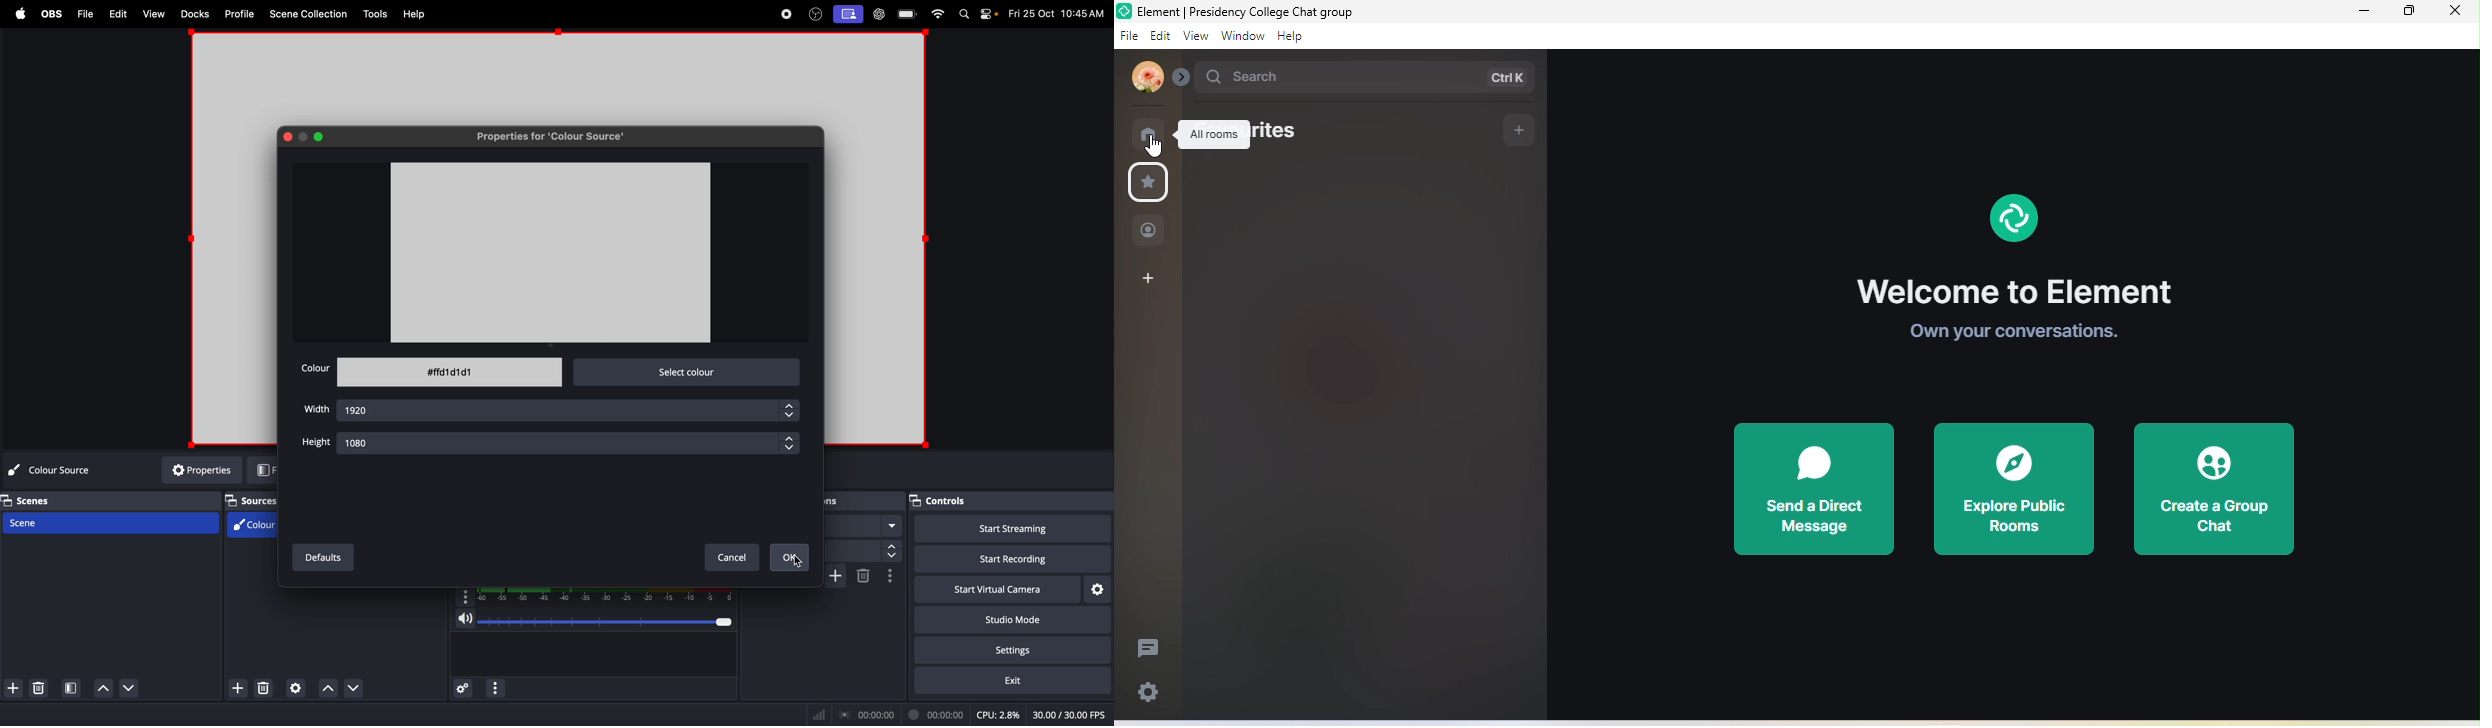 The image size is (2492, 728). What do you see at coordinates (102, 688) in the screenshot?
I see `move scene down` at bounding box center [102, 688].